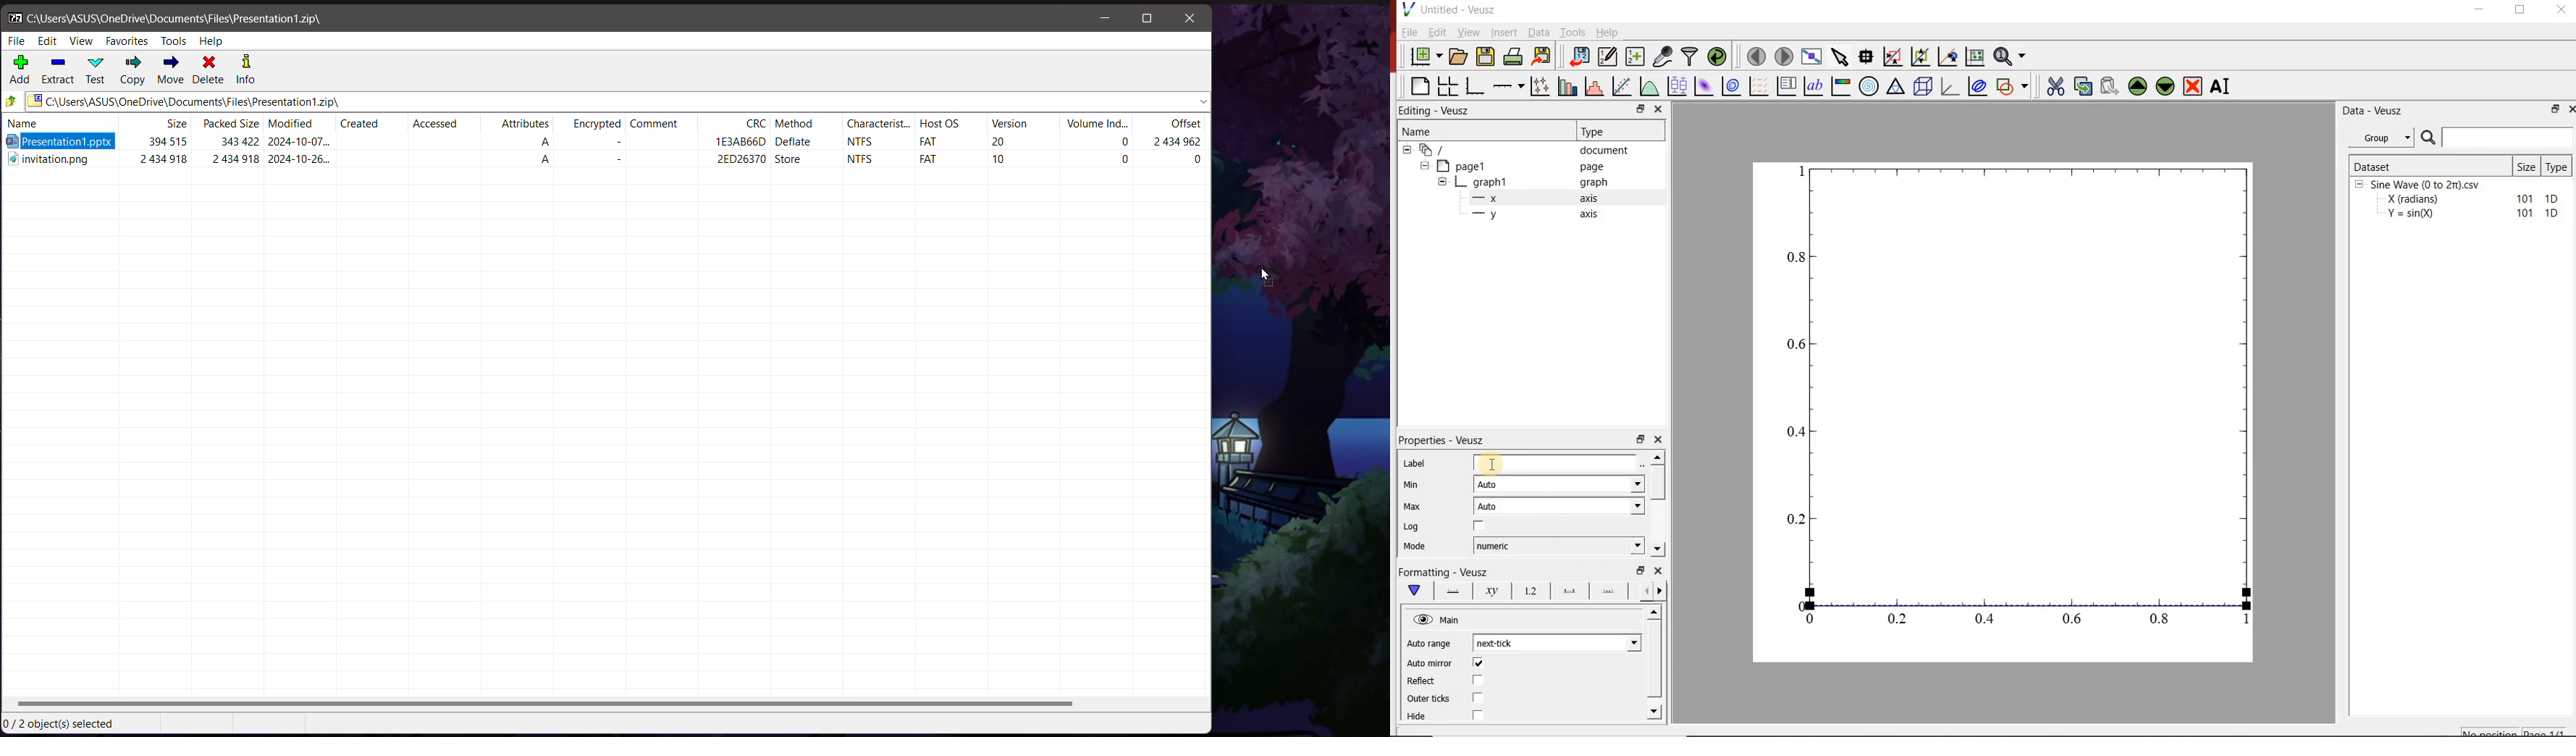  I want to click on , so click(60, 725).